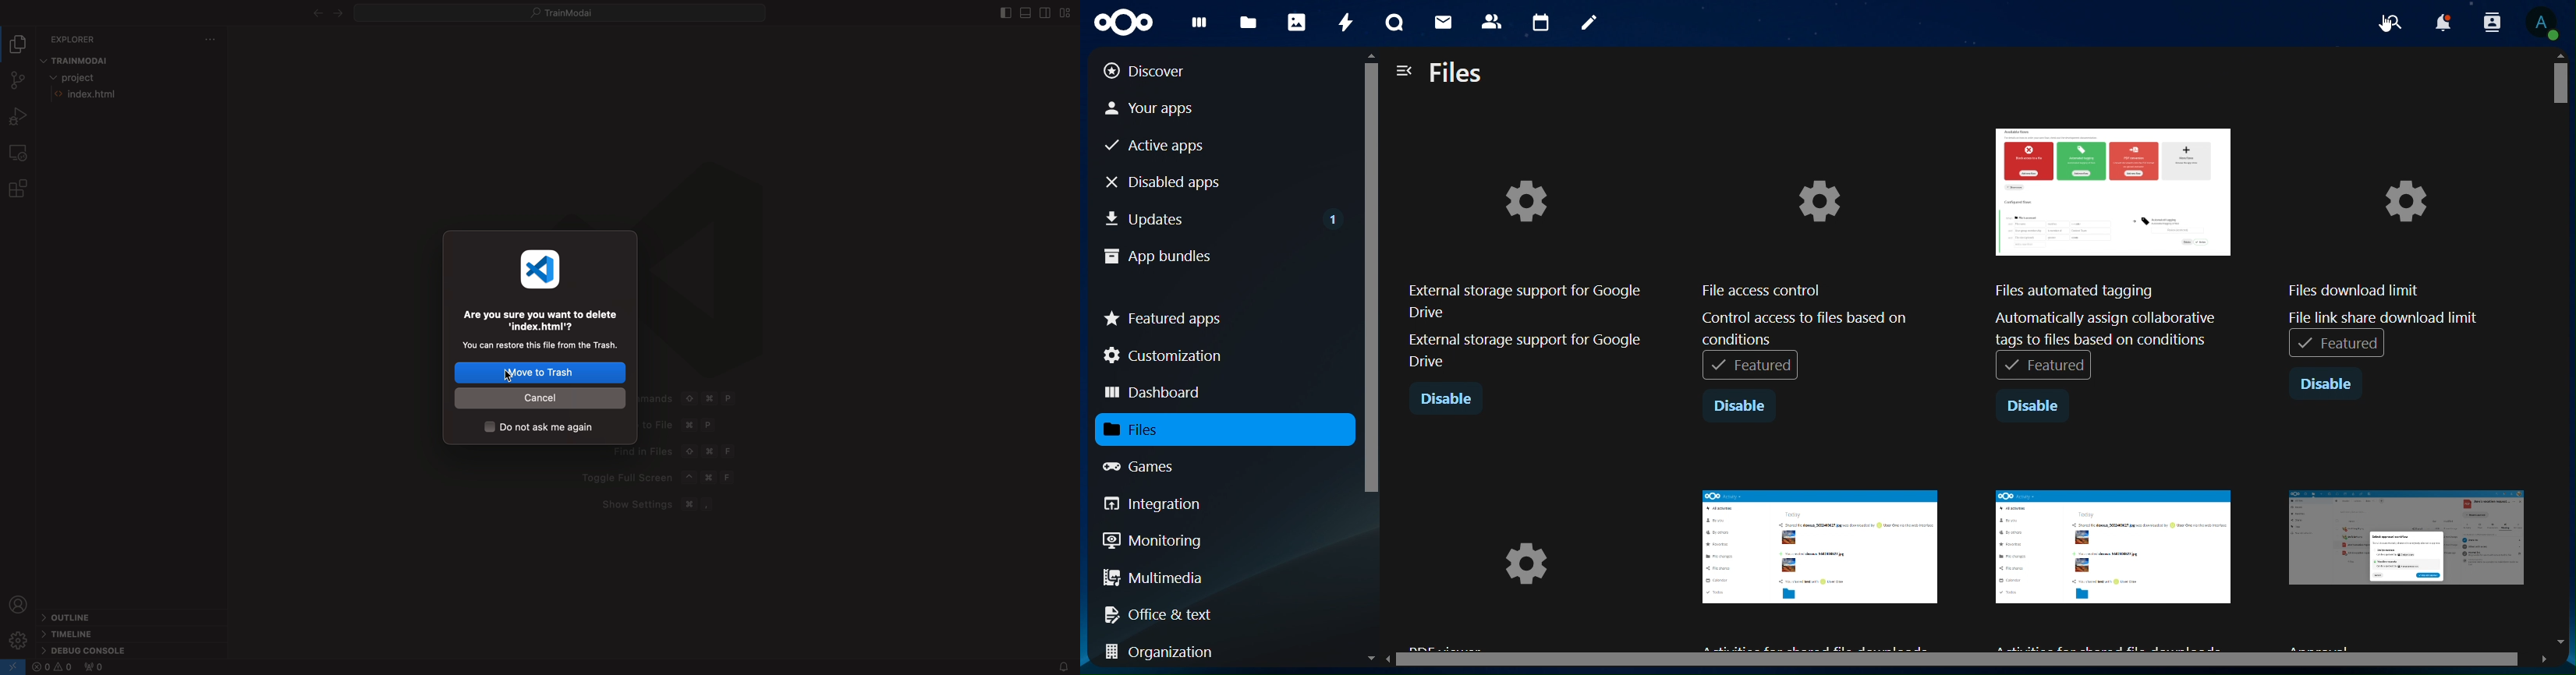 The width and height of the screenshot is (2576, 700). What do you see at coordinates (1156, 394) in the screenshot?
I see `dashboard` at bounding box center [1156, 394].